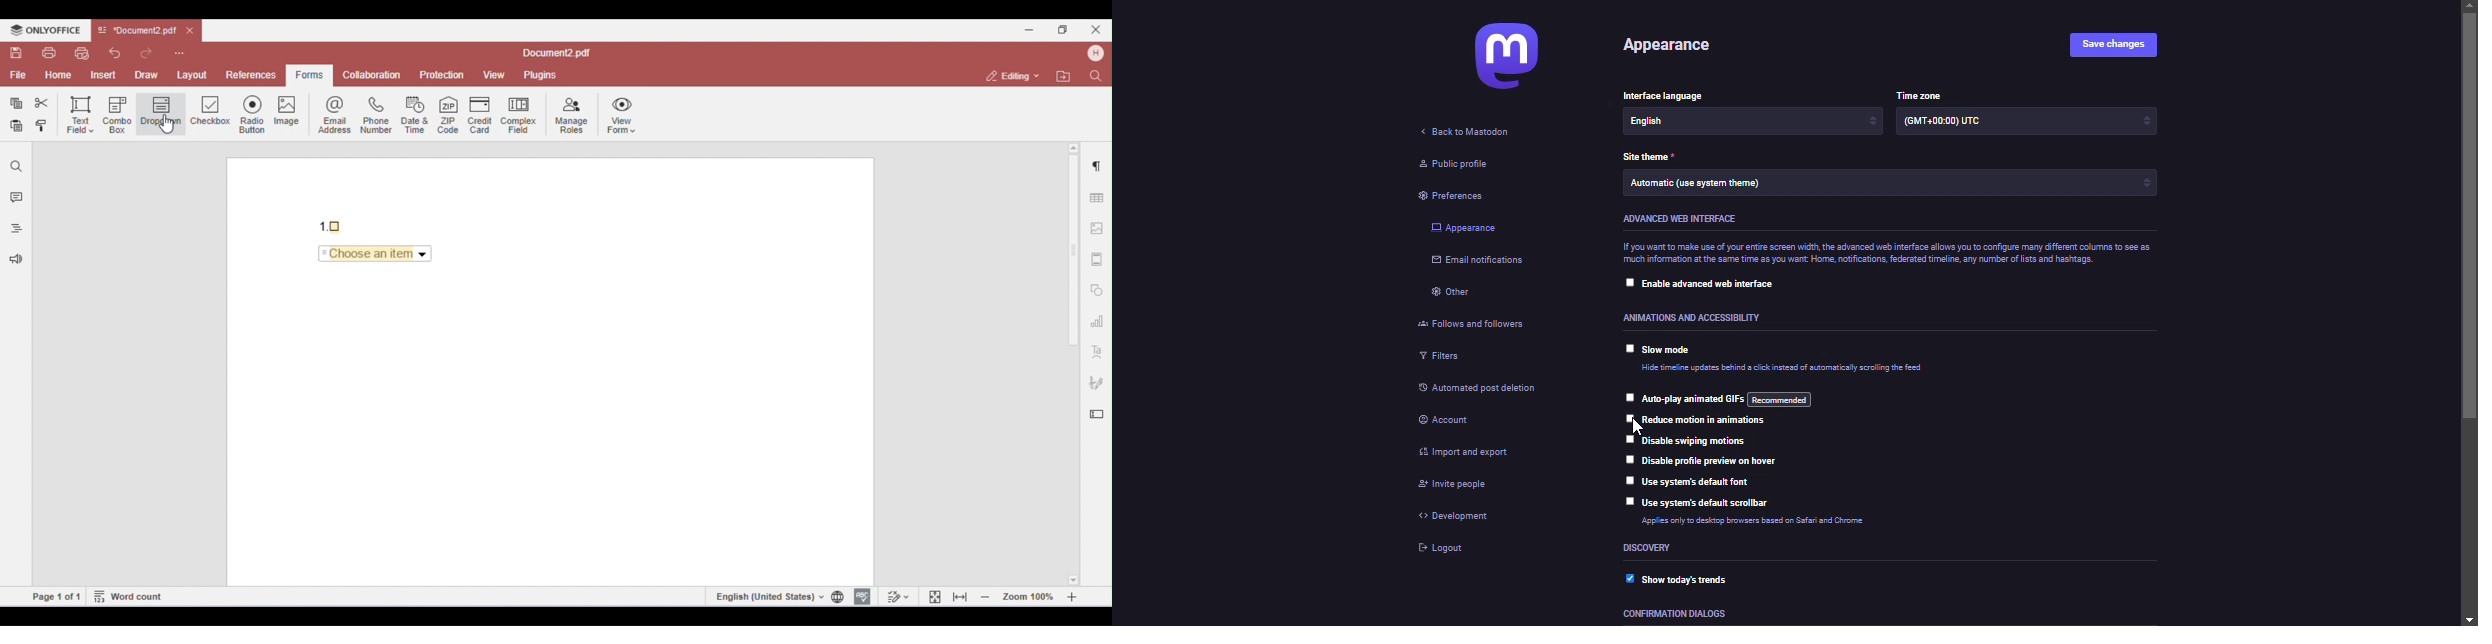 The height and width of the screenshot is (644, 2492). What do you see at coordinates (1475, 385) in the screenshot?
I see `automated post deletion` at bounding box center [1475, 385].